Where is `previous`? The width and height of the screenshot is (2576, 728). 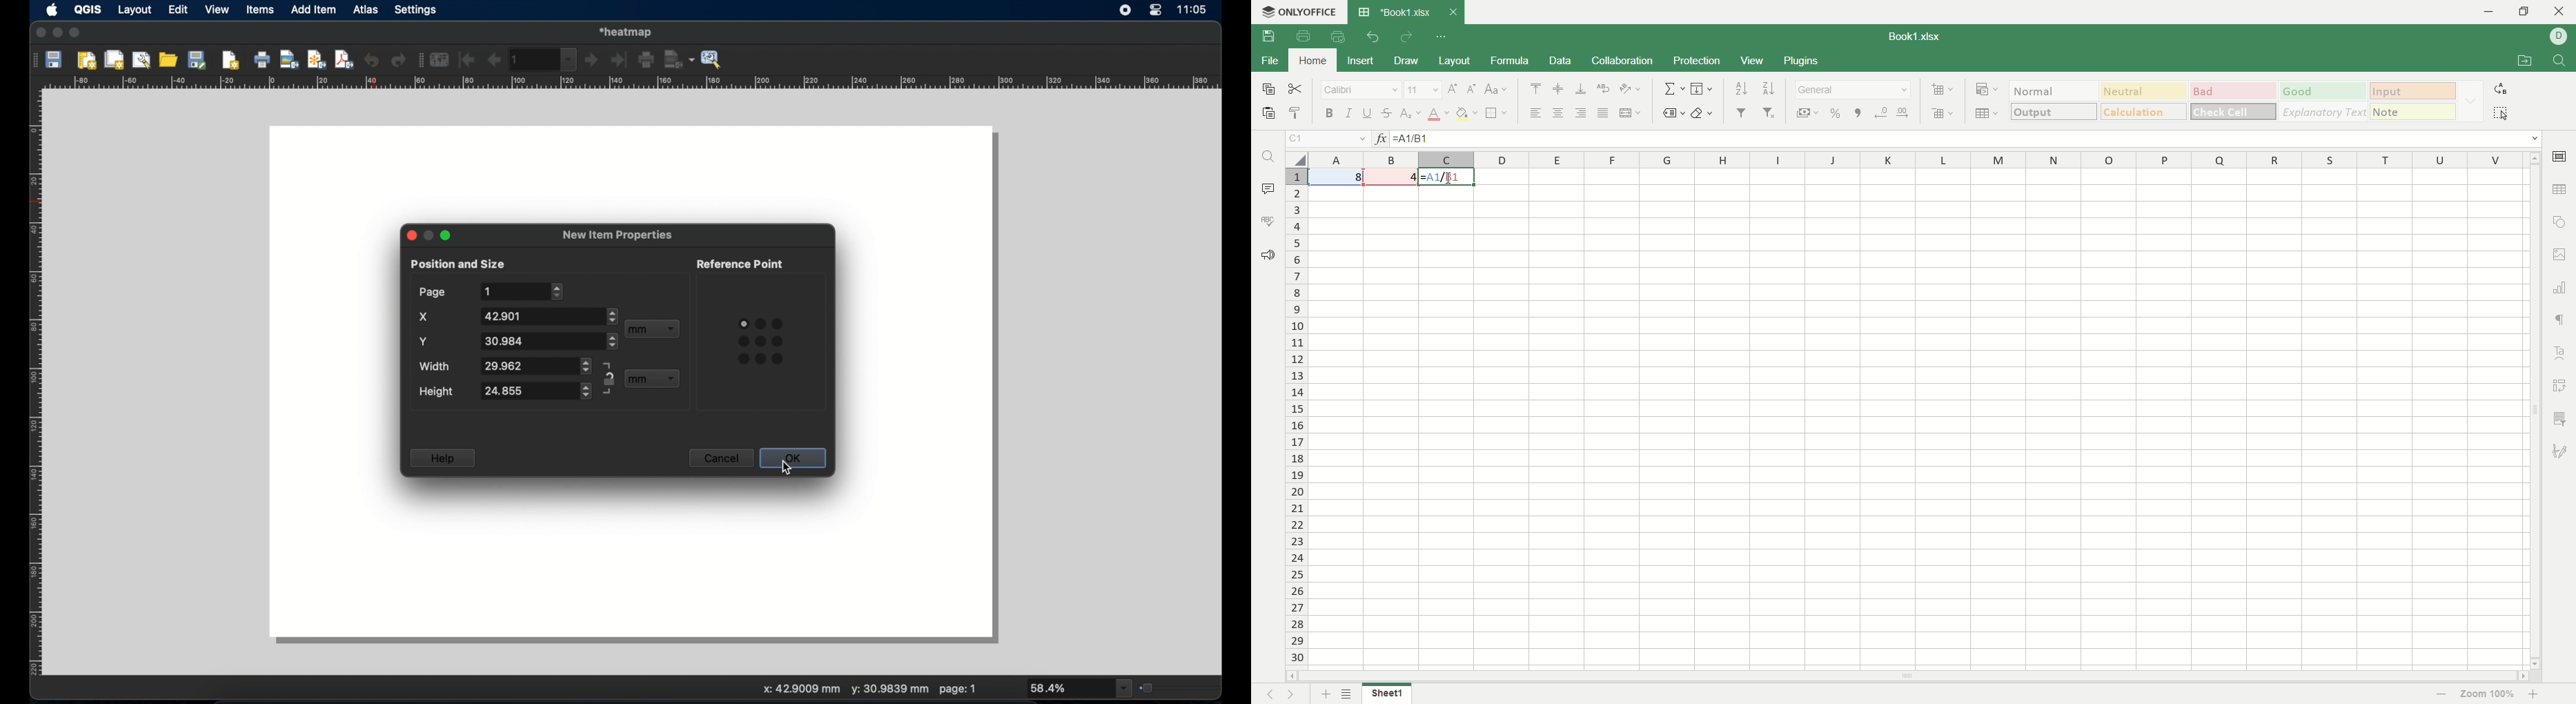
previous is located at coordinates (1268, 693).